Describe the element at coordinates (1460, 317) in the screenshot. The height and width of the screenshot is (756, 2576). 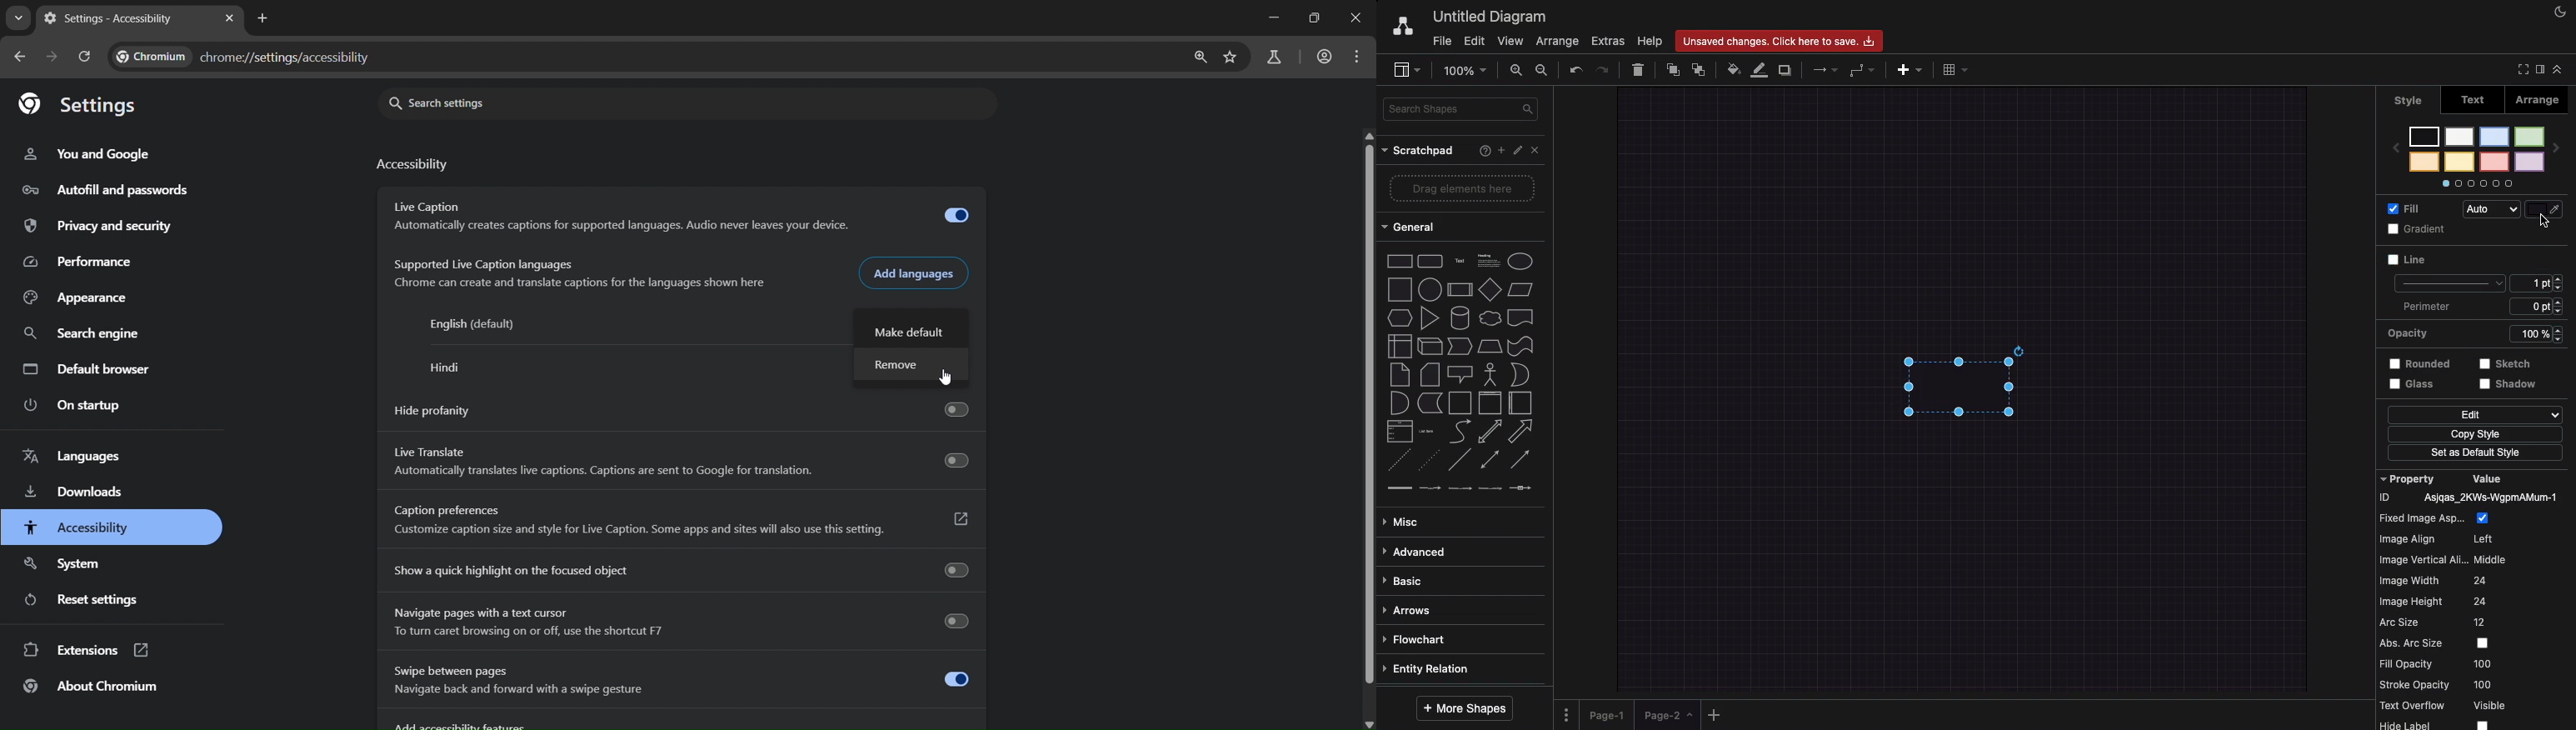
I see `cylinder` at that location.